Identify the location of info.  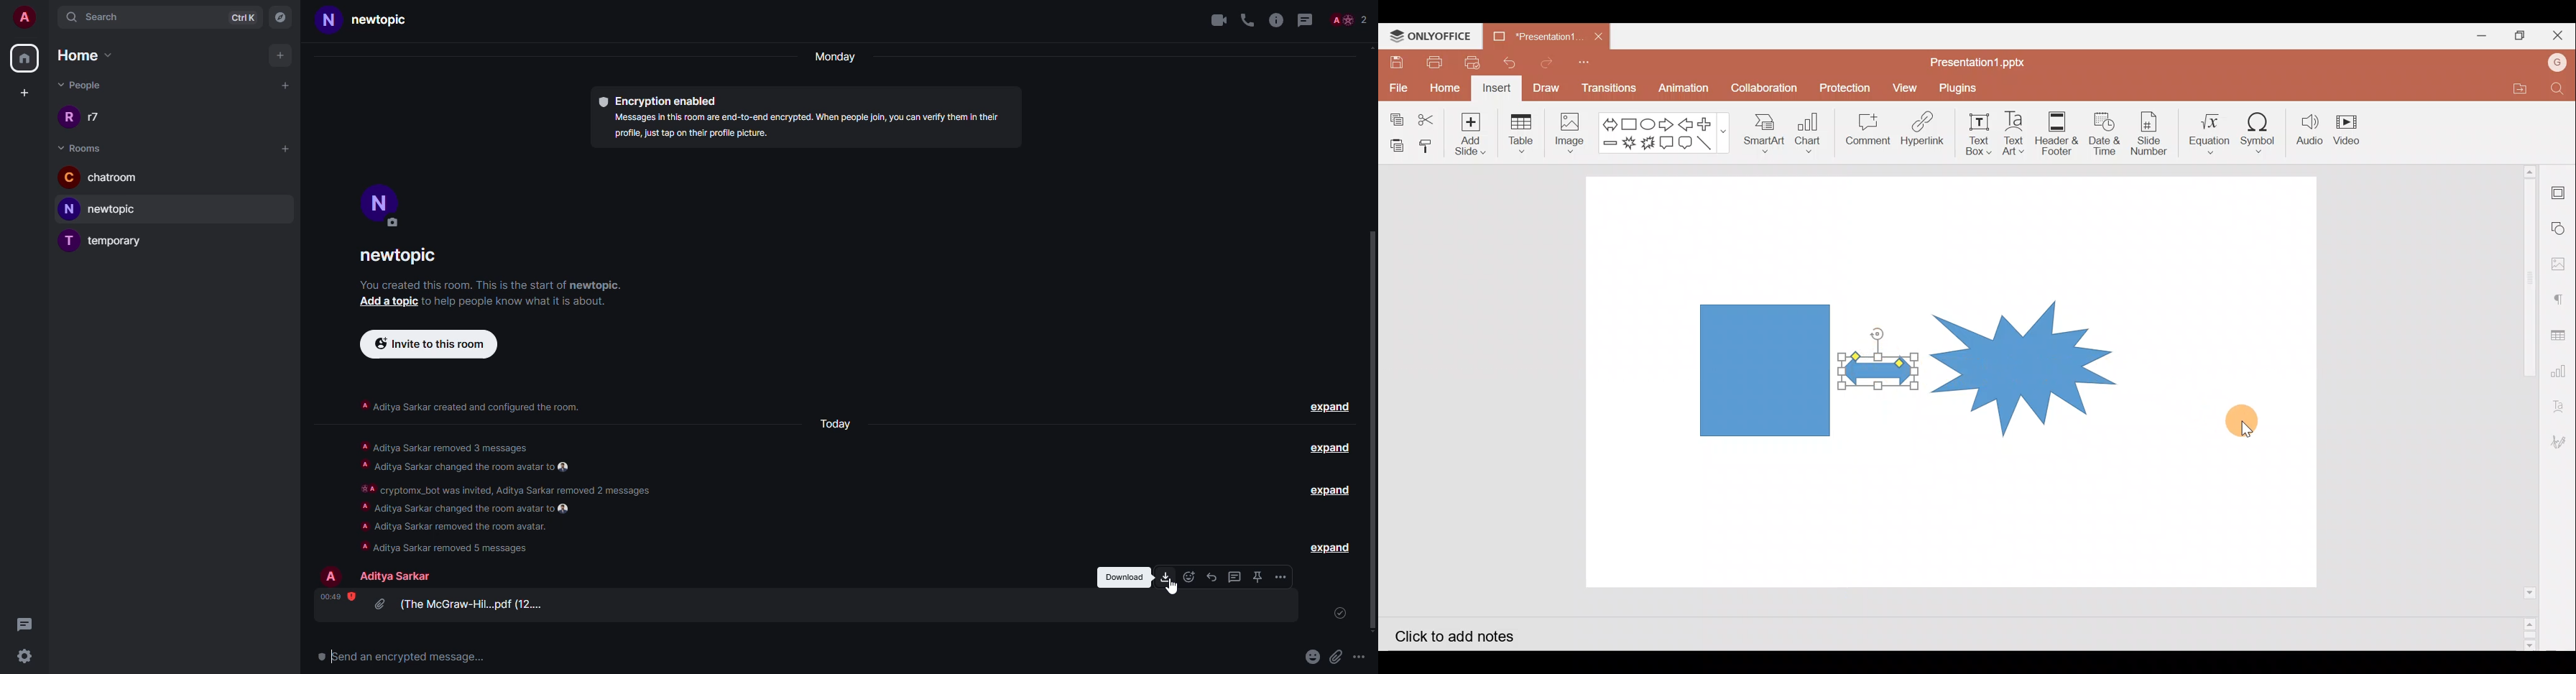
(491, 282).